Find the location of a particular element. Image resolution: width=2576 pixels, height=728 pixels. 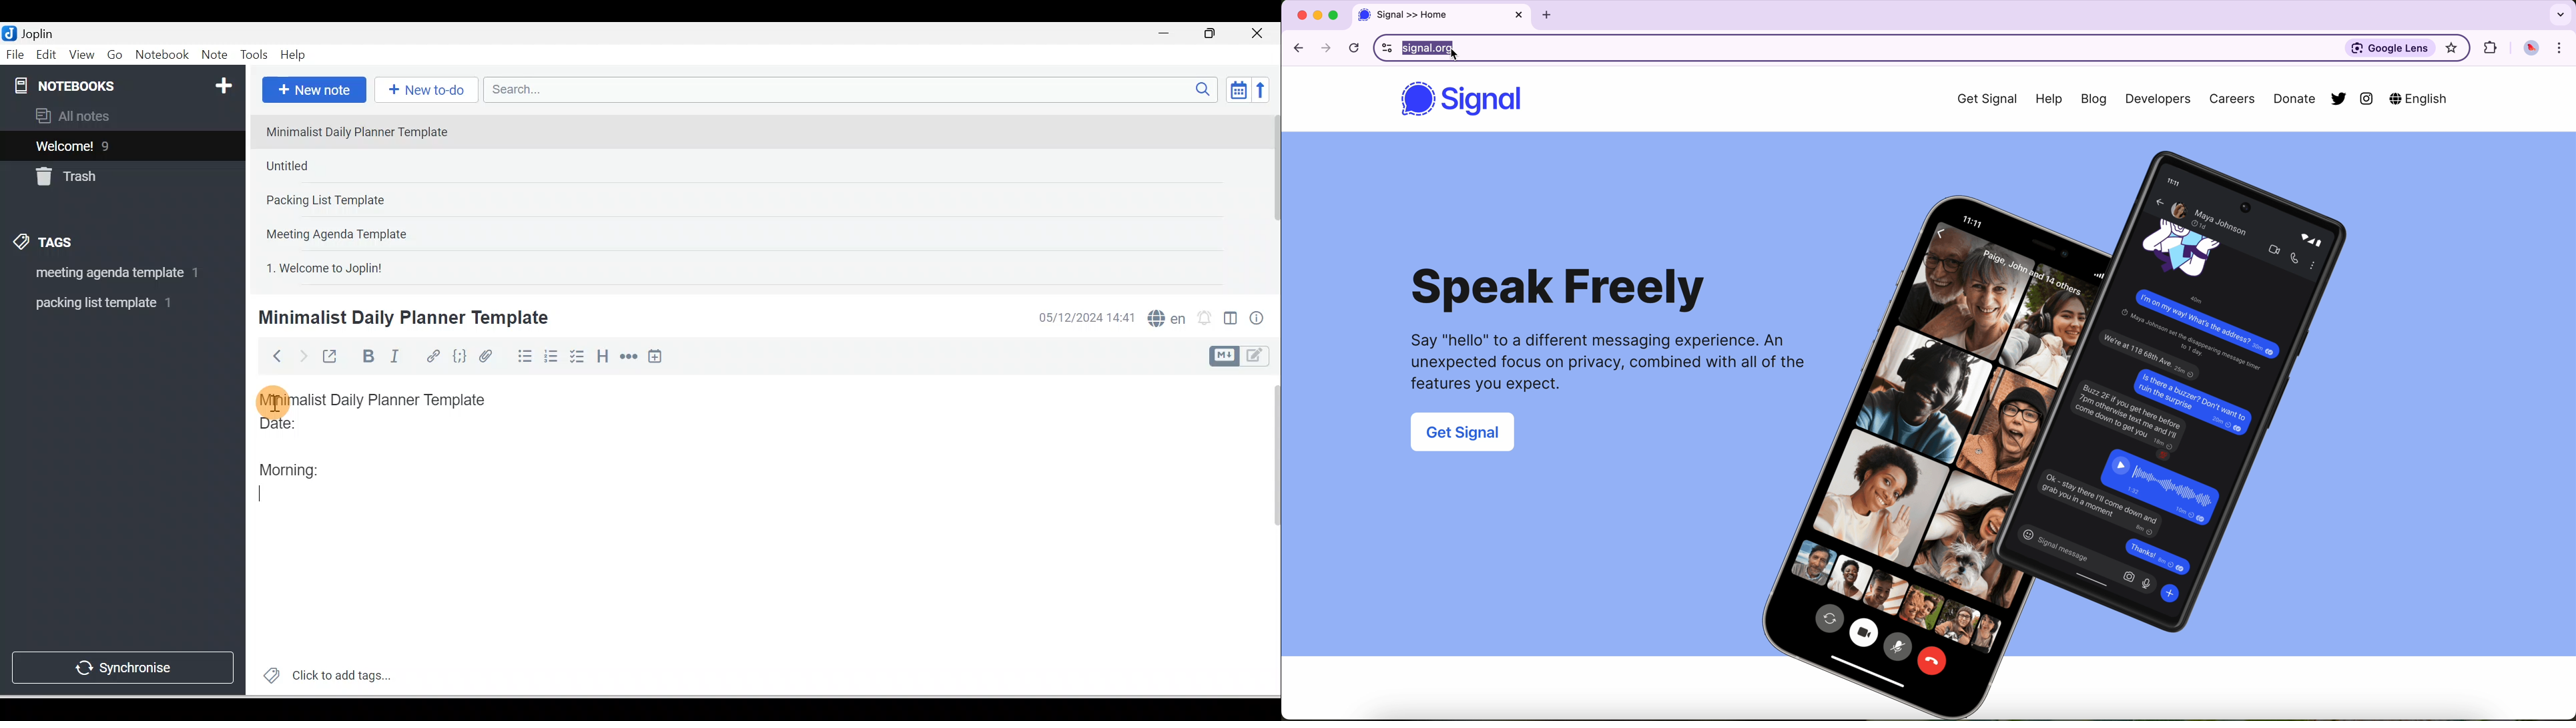

Minimise is located at coordinates (1168, 35).